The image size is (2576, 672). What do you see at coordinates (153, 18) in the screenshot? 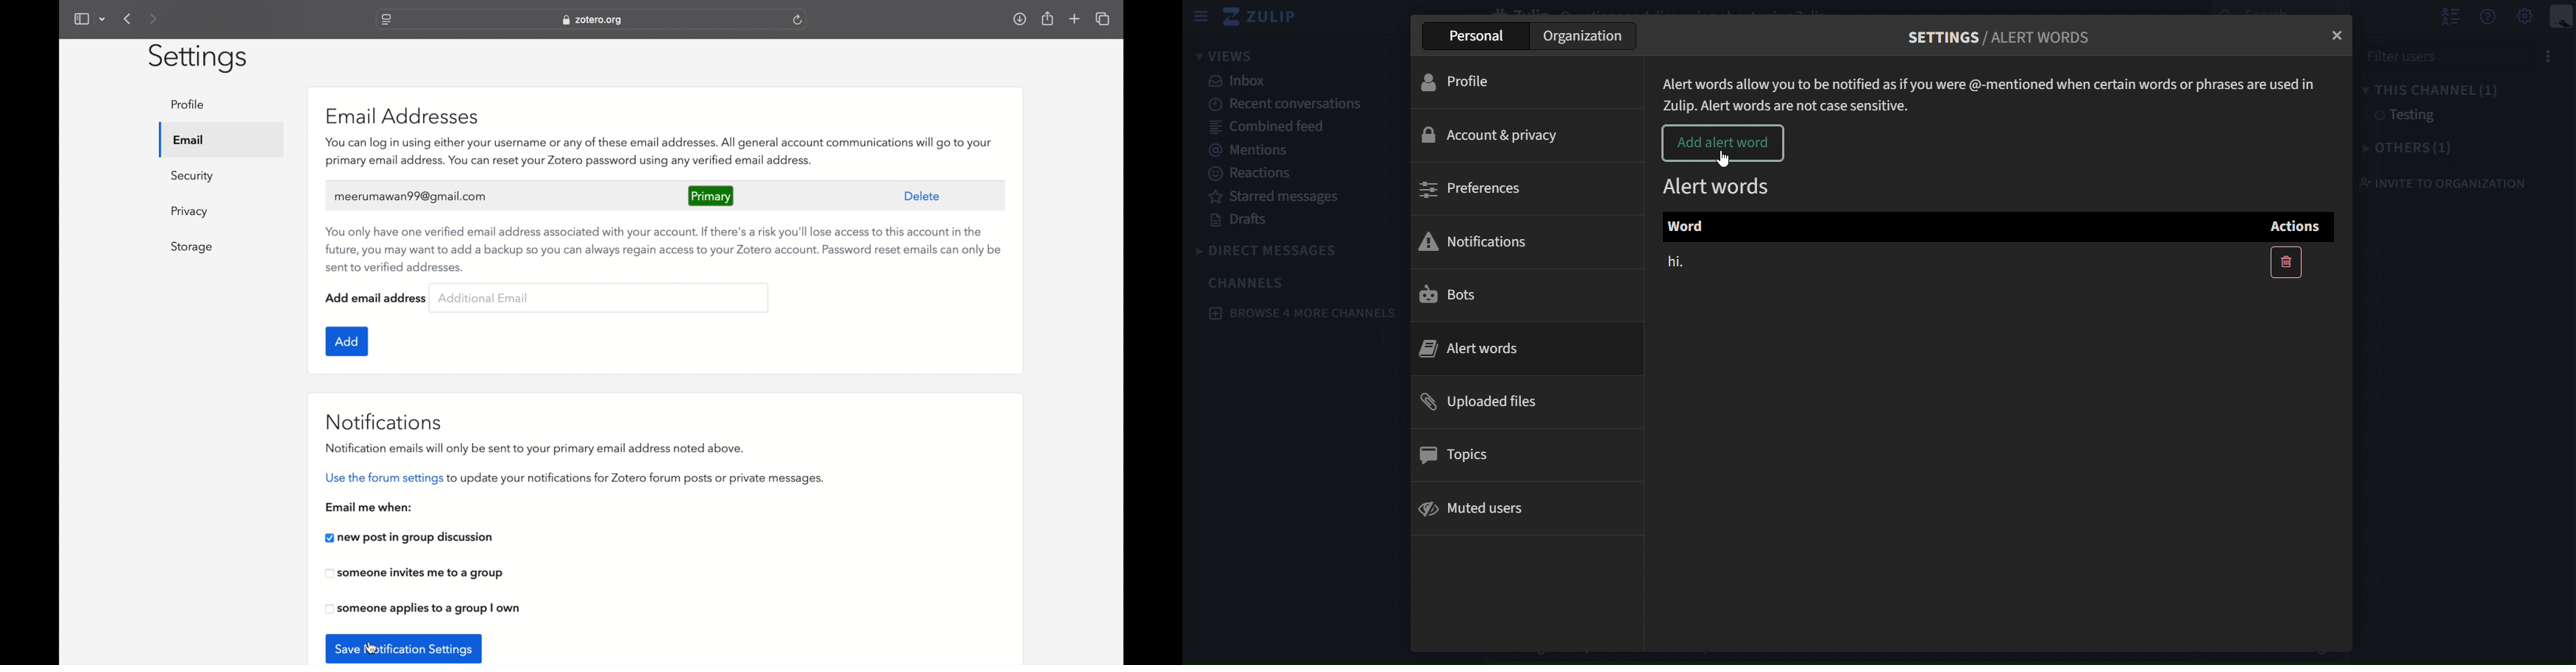
I see `next` at bounding box center [153, 18].